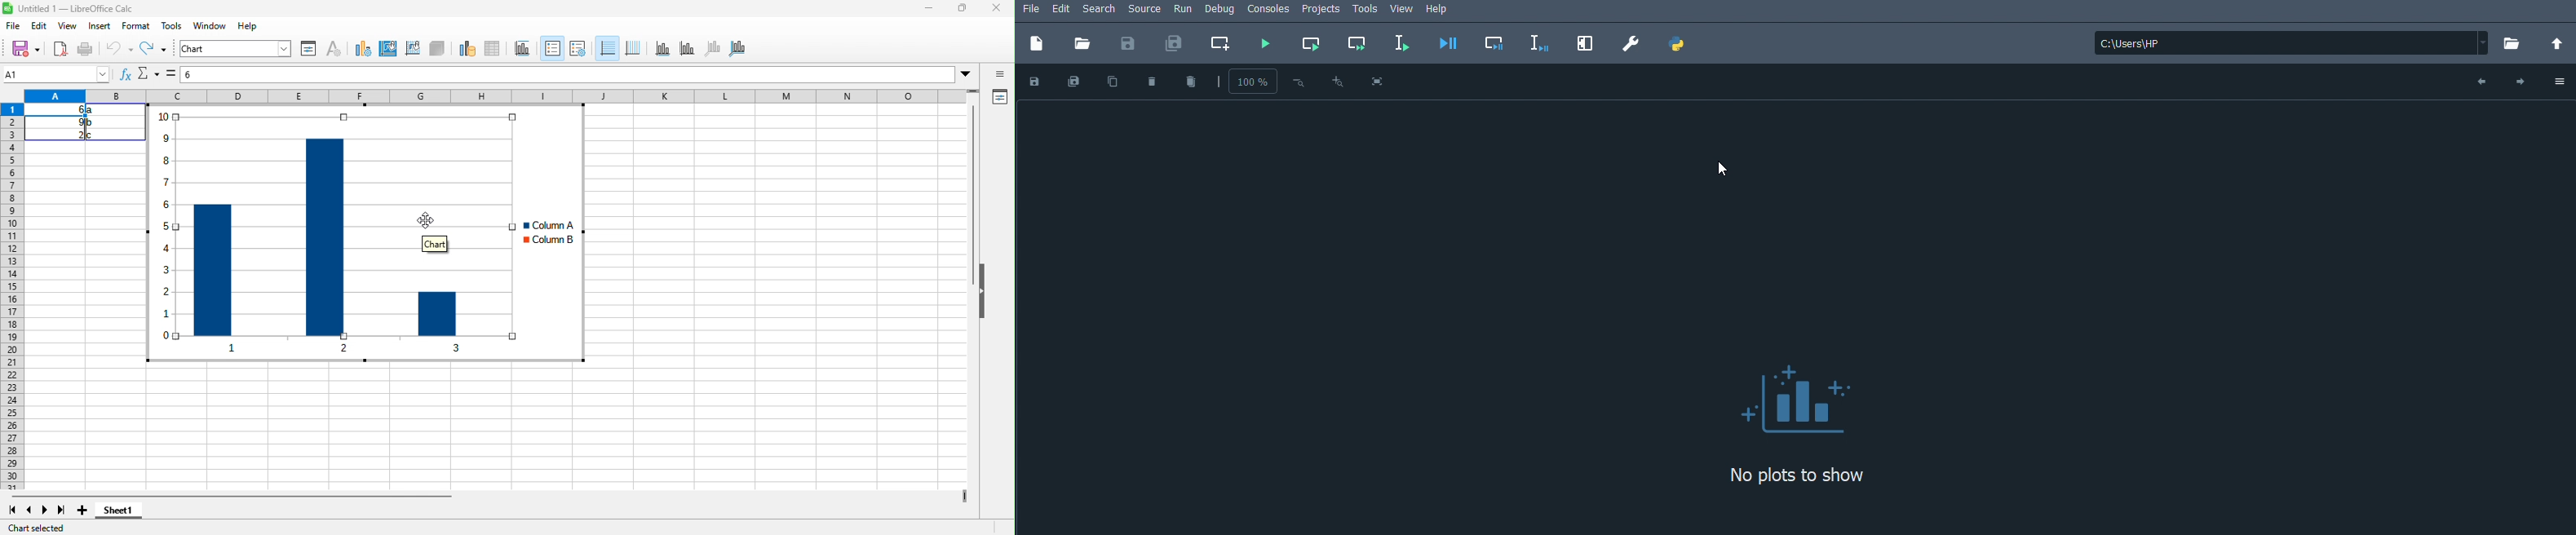 The width and height of the screenshot is (2576, 560). Describe the element at coordinates (961, 493) in the screenshot. I see `drag to view more columns` at that location.